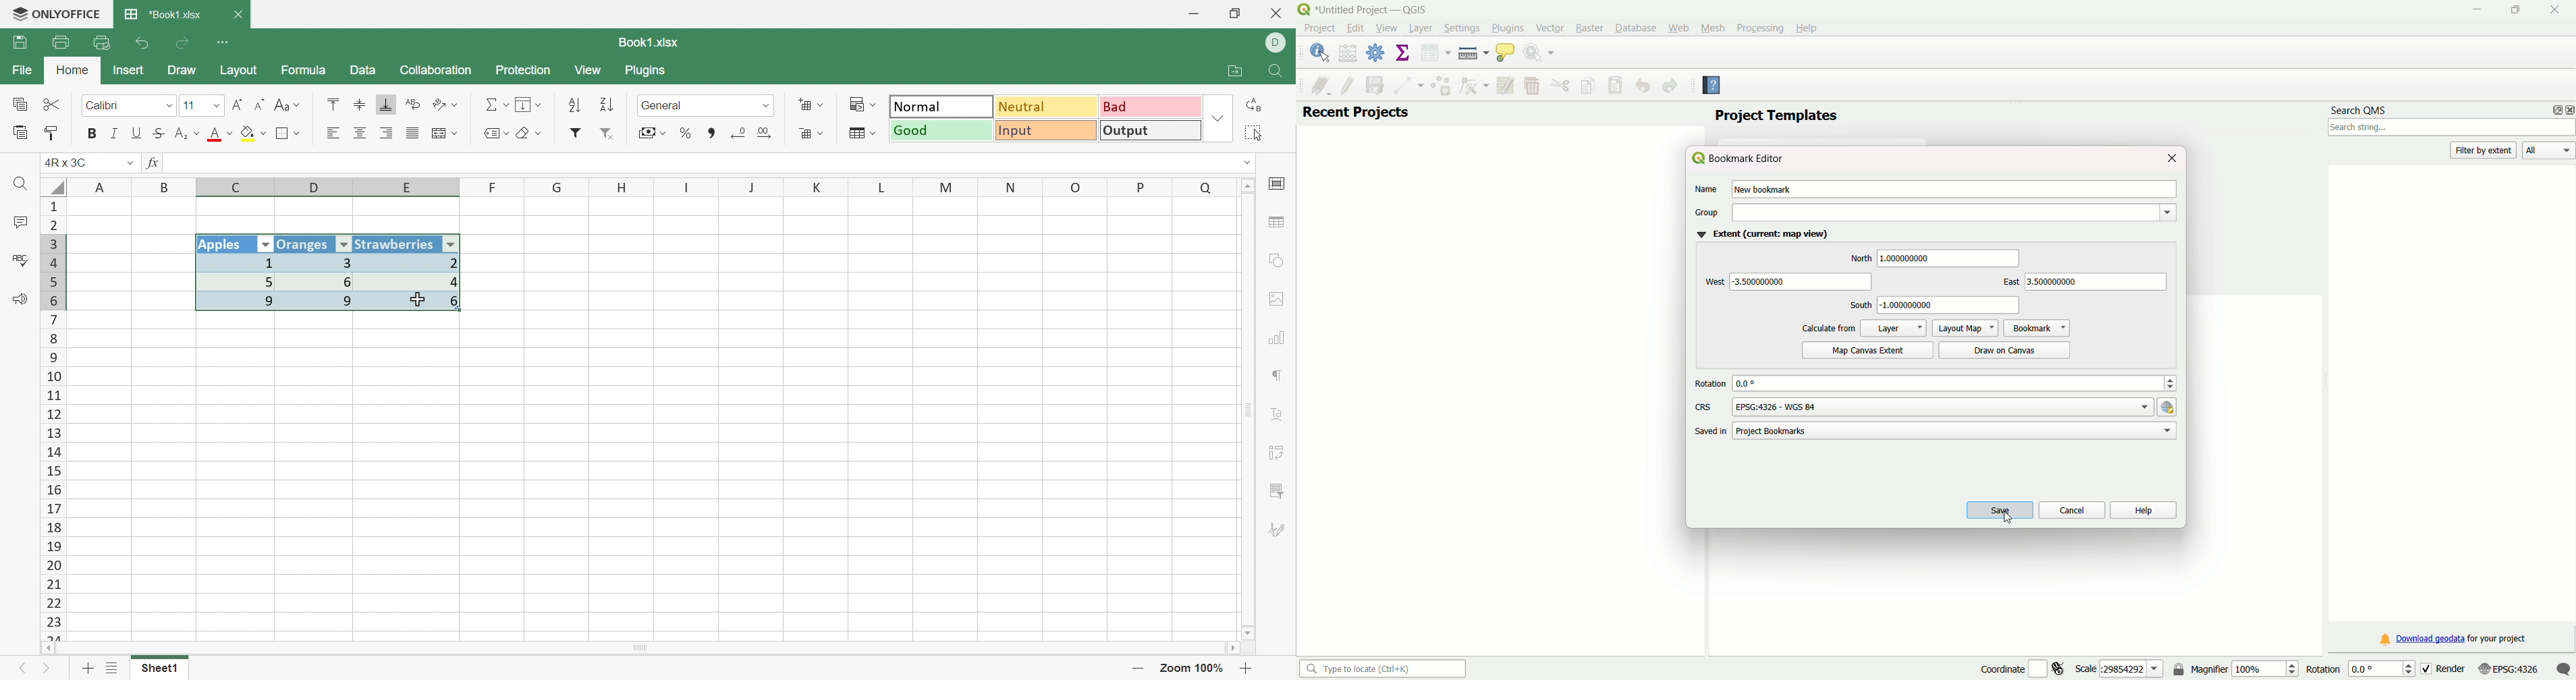 The image size is (2576, 700). What do you see at coordinates (445, 134) in the screenshot?
I see `Insert columns` at bounding box center [445, 134].